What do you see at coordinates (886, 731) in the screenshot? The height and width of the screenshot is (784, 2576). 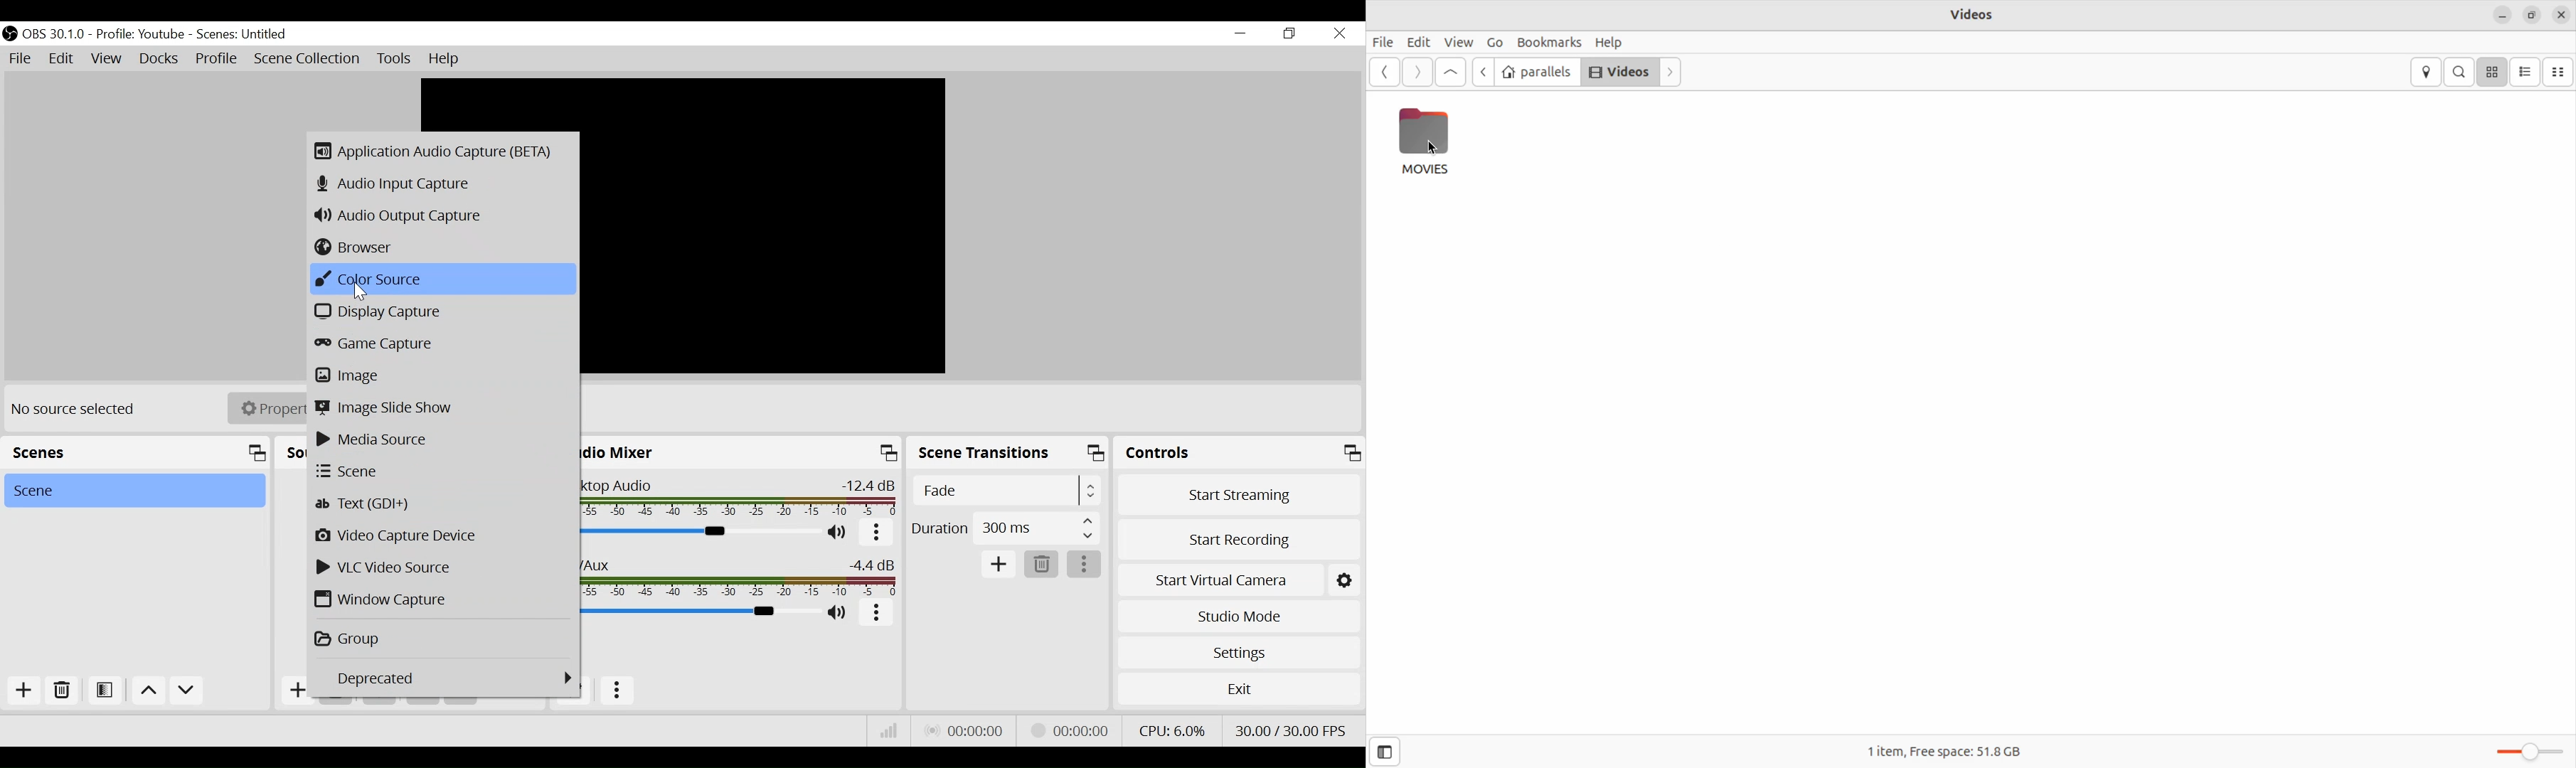 I see `Bitrate` at bounding box center [886, 731].